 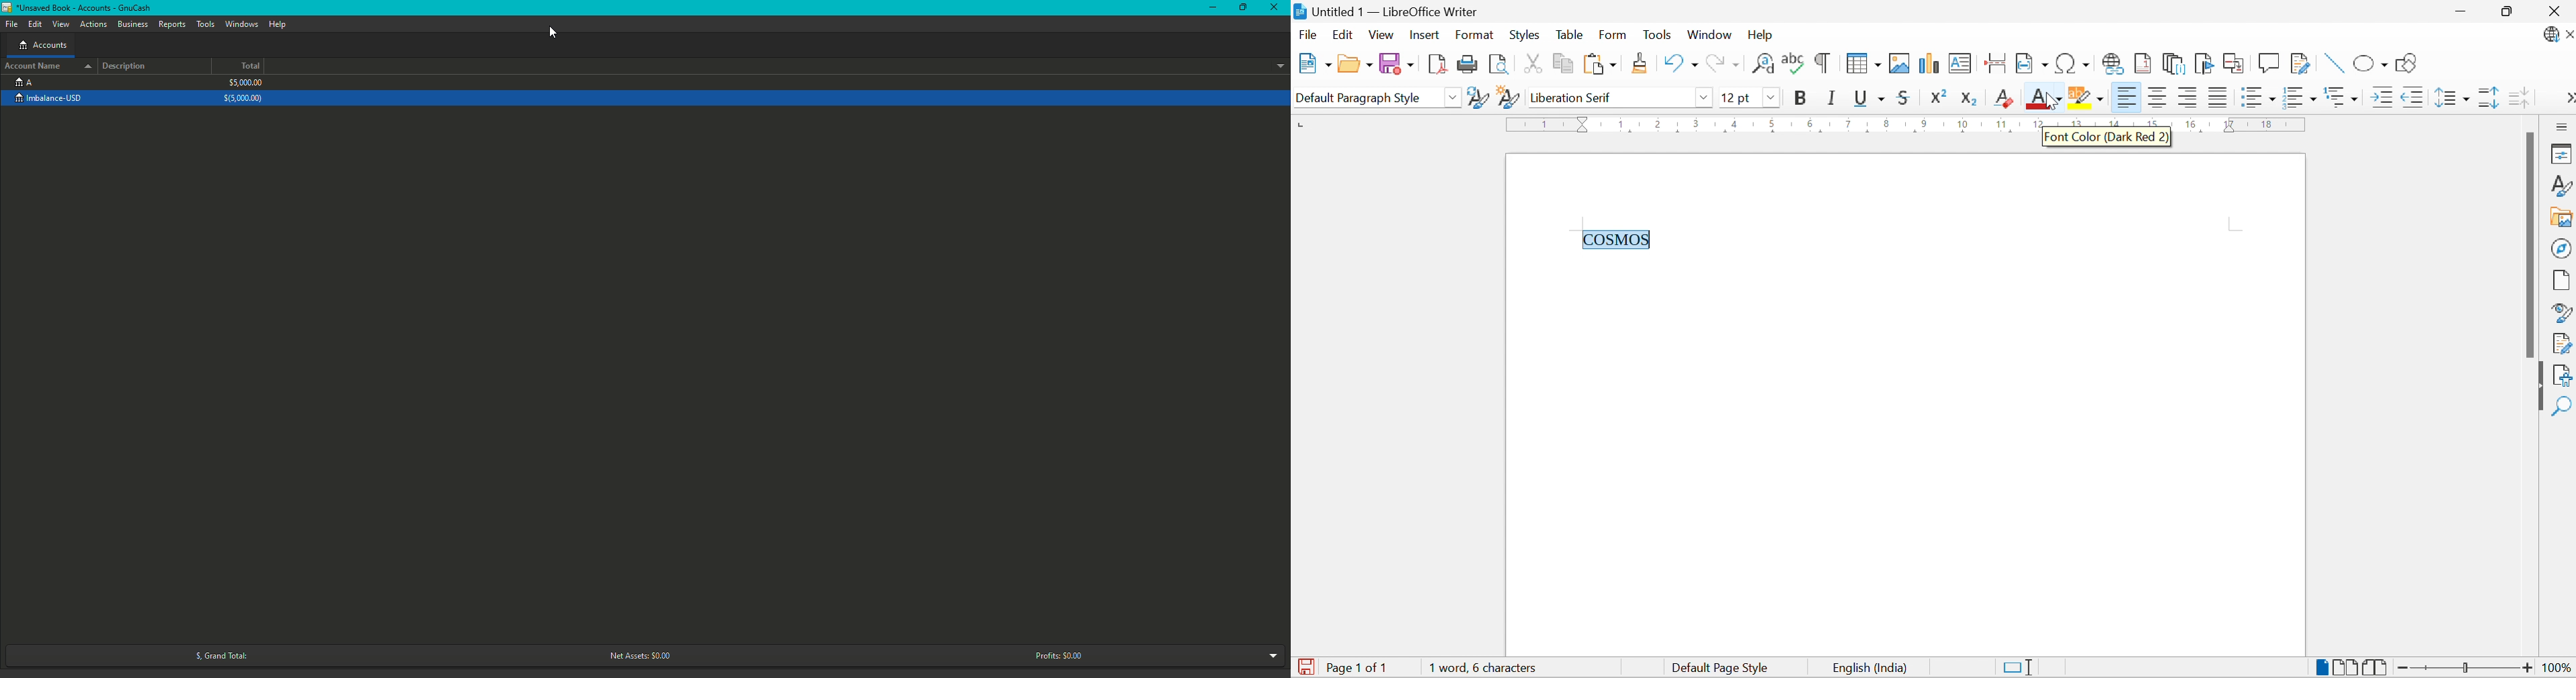 What do you see at coordinates (1901, 64) in the screenshot?
I see `Insert Image` at bounding box center [1901, 64].